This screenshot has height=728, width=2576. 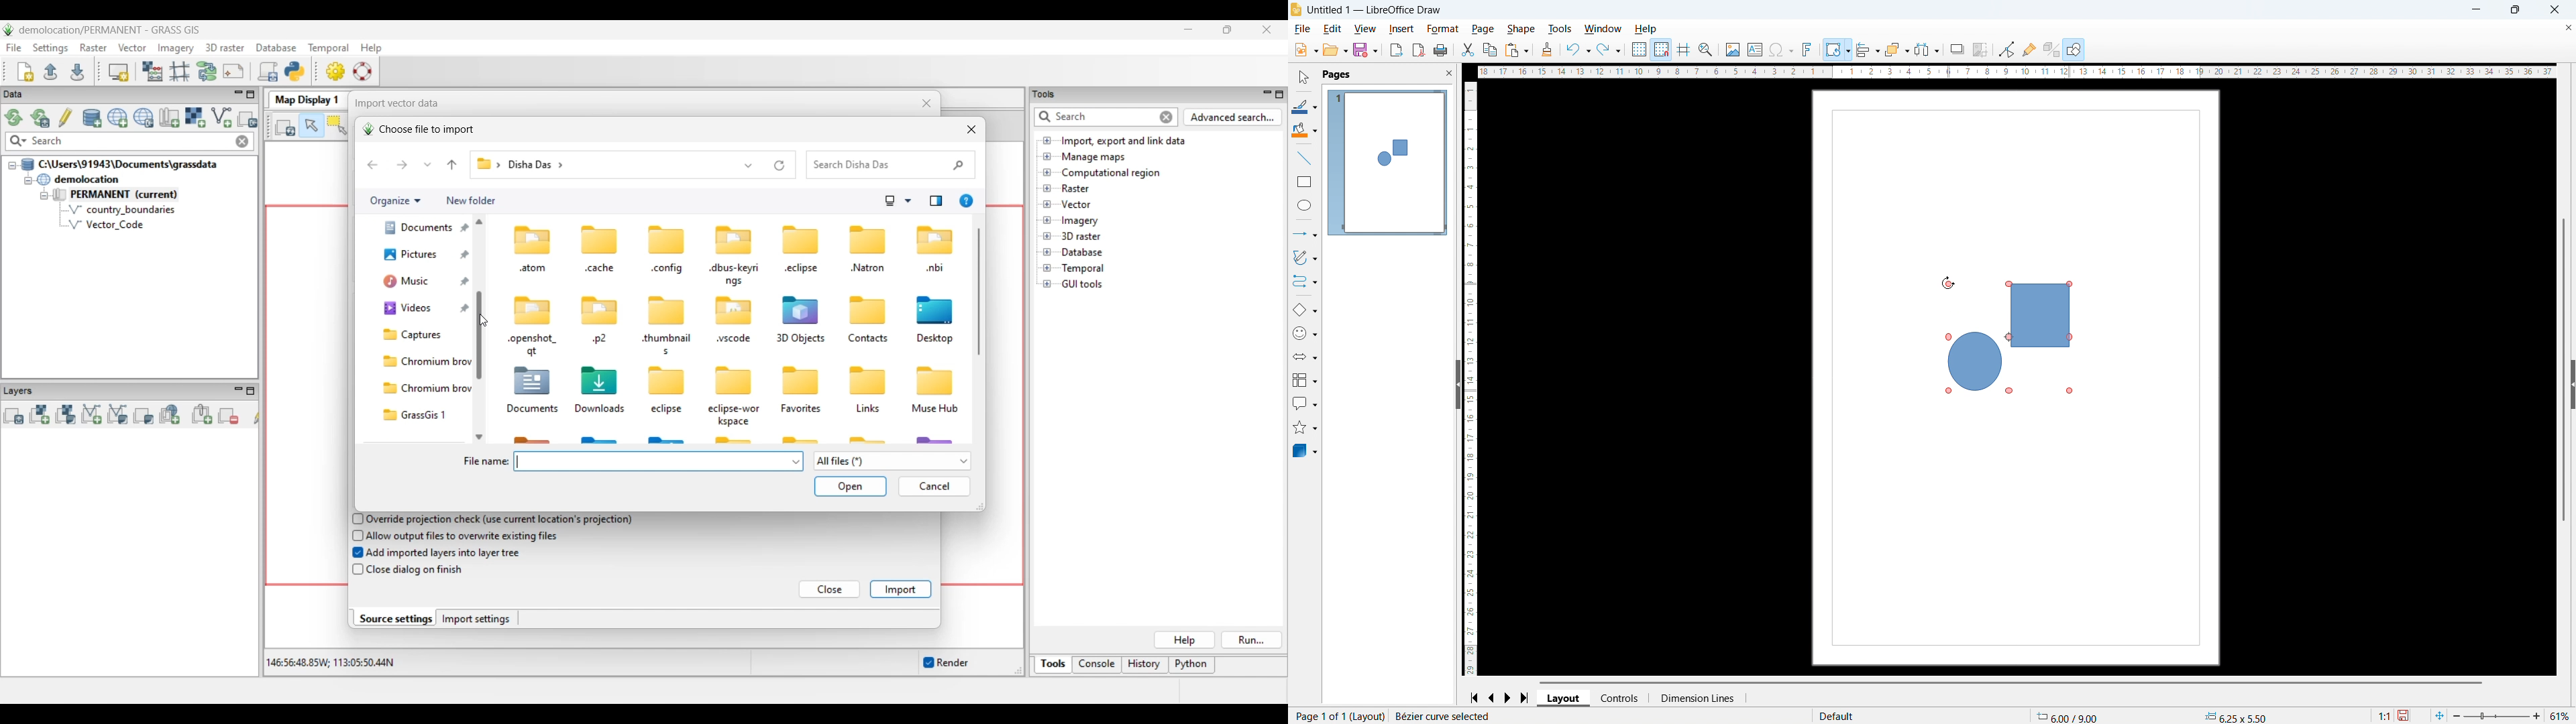 I want to click on Zoom slider , so click(x=2496, y=715).